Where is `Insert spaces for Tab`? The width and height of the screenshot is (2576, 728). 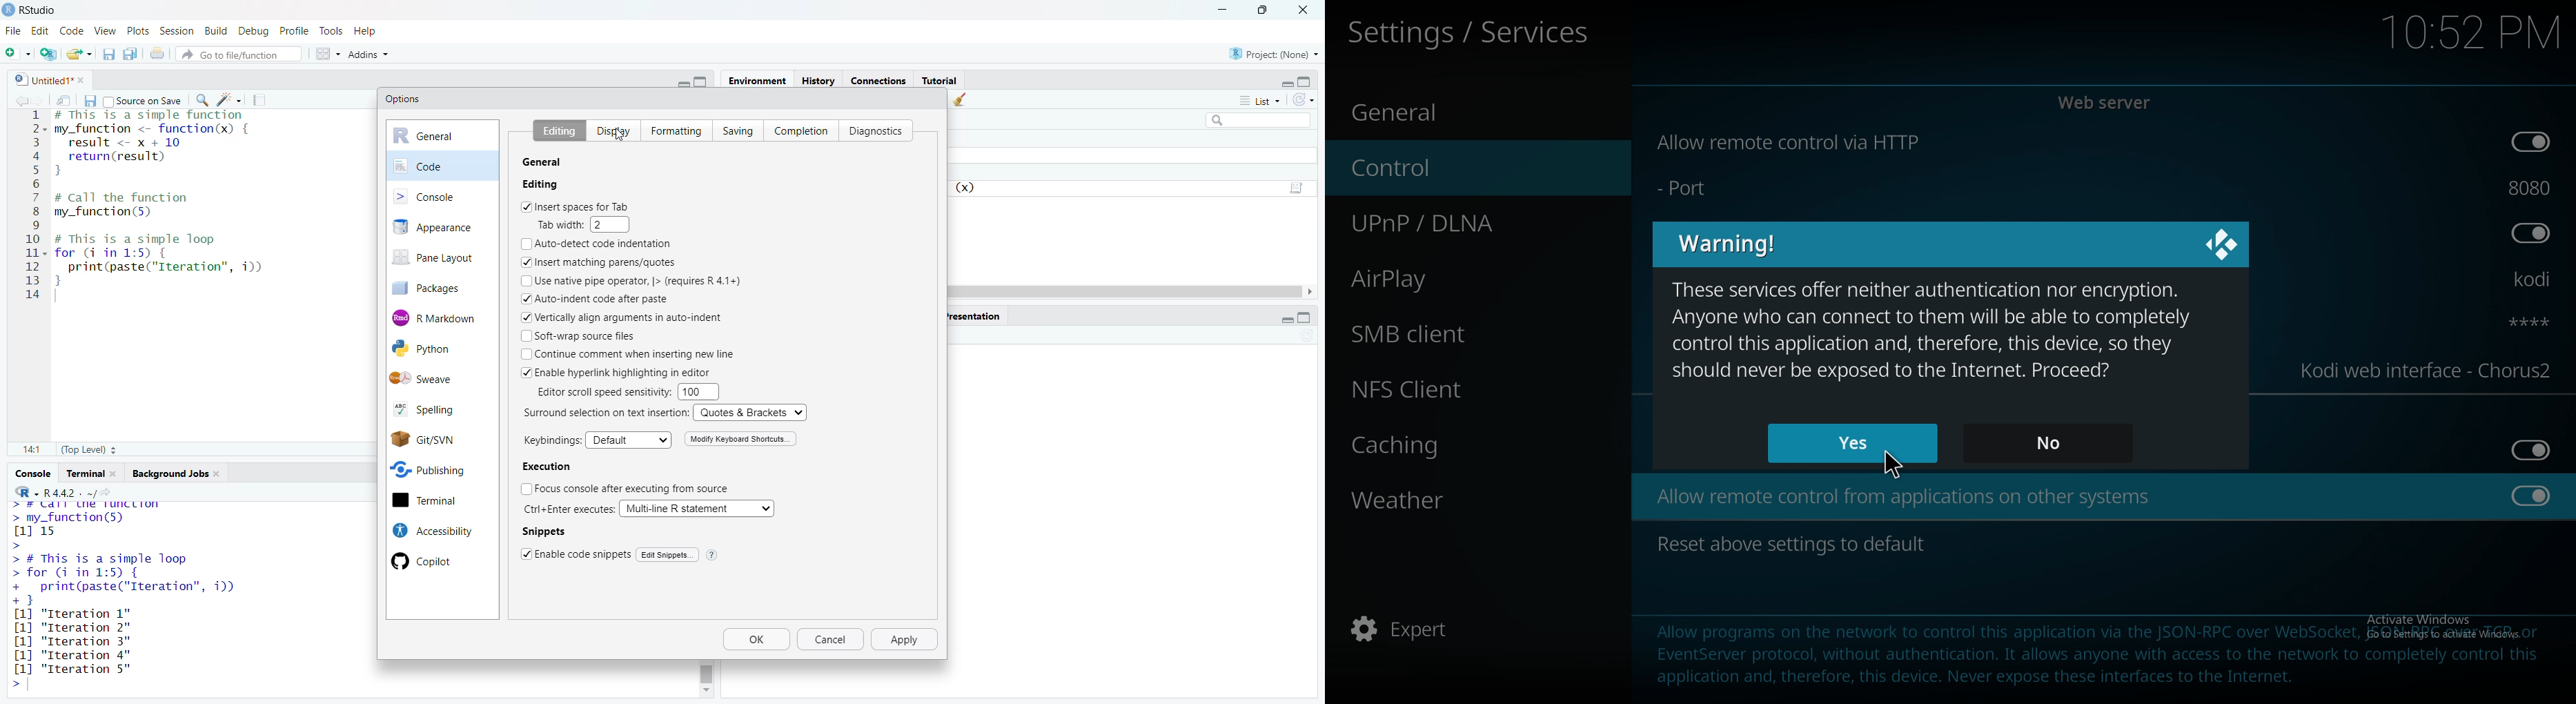 Insert spaces for Tab is located at coordinates (589, 207).